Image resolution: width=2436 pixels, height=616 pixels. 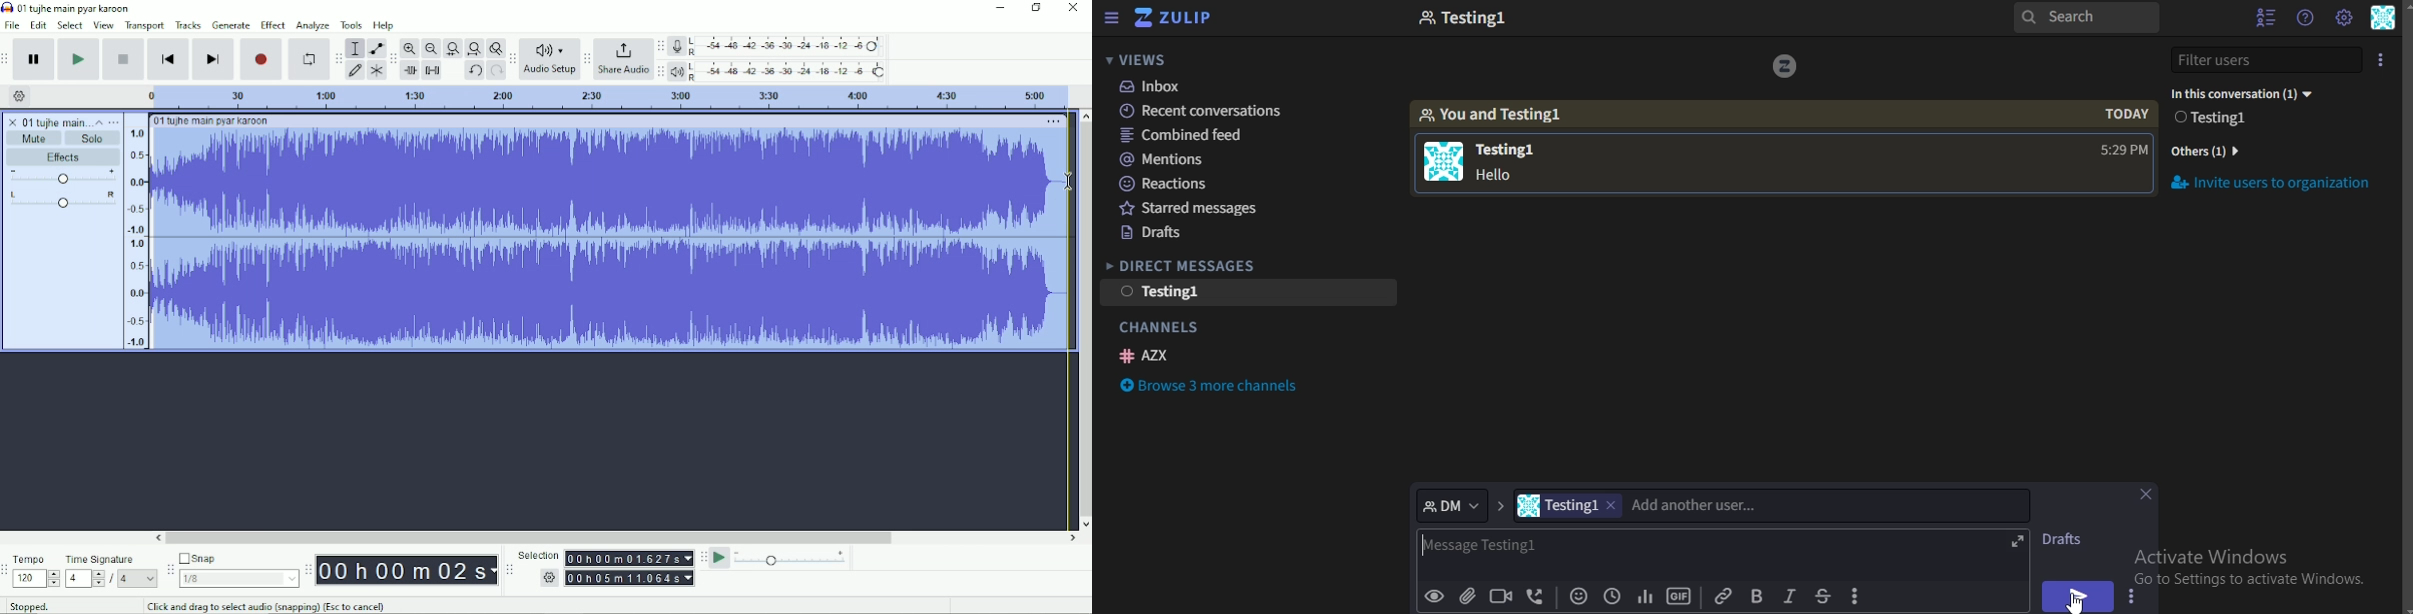 I want to click on icon, so click(x=1787, y=67).